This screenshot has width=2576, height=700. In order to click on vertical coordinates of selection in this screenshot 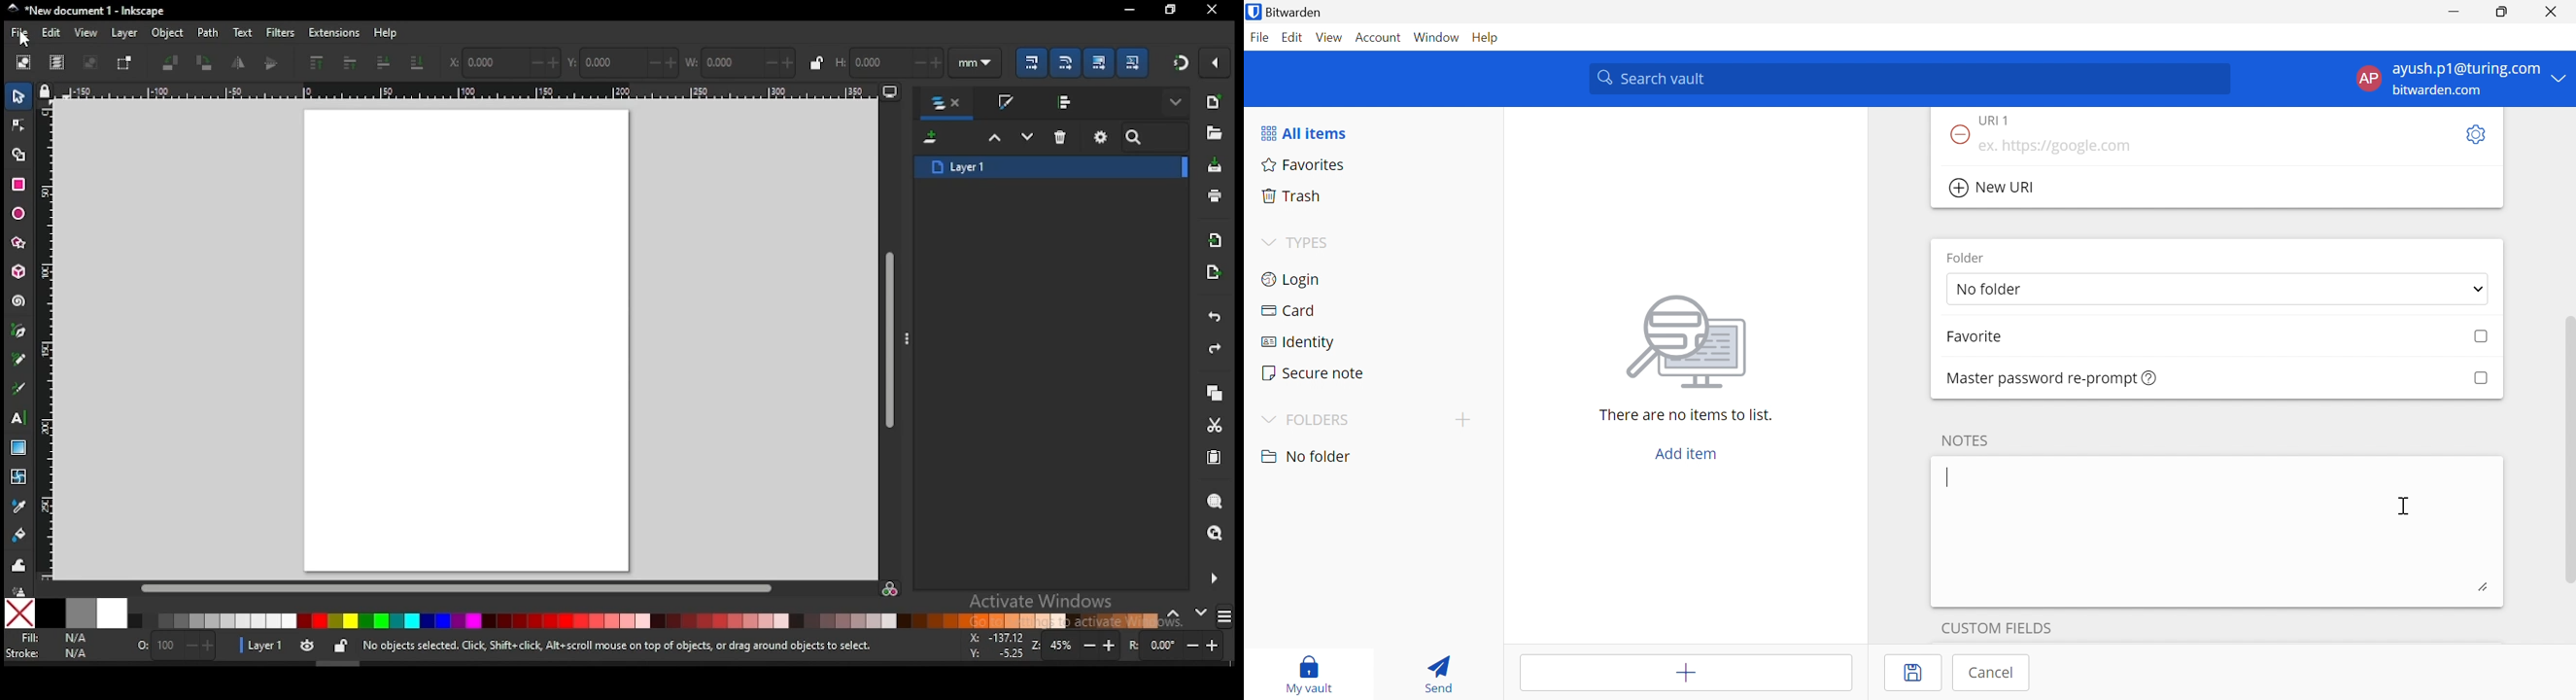, I will do `click(625, 63)`.